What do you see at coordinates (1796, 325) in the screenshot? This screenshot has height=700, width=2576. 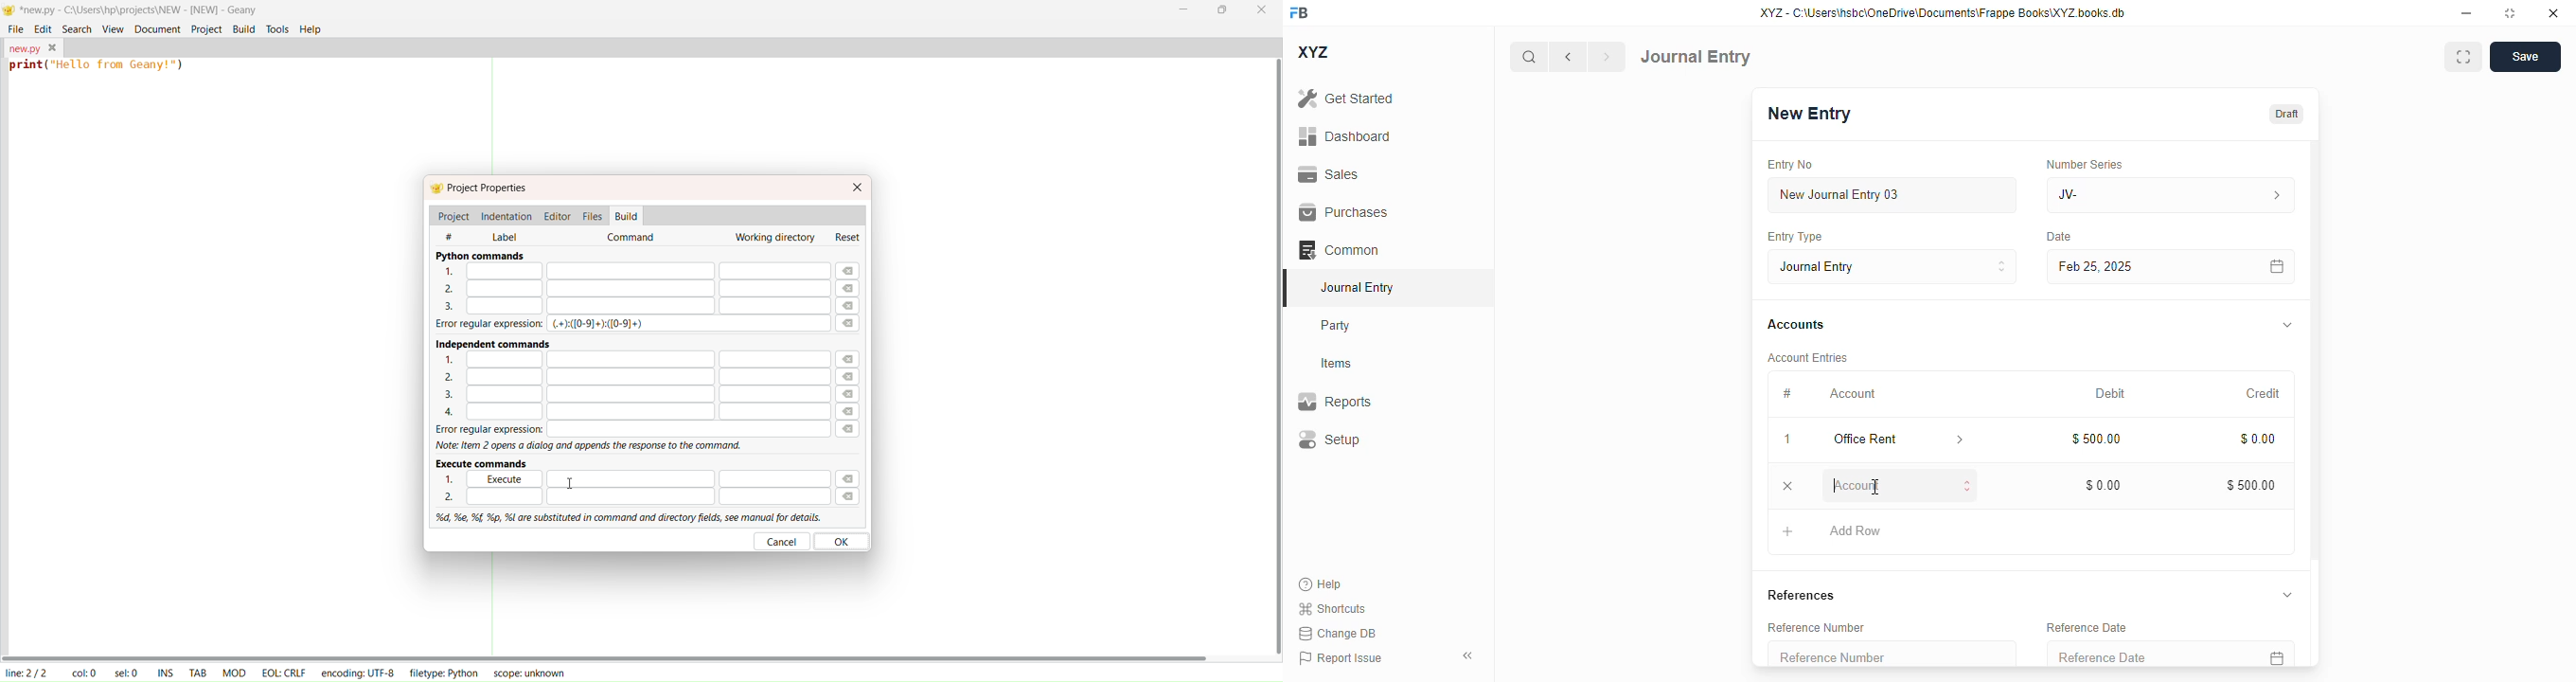 I see `accounts` at bounding box center [1796, 325].